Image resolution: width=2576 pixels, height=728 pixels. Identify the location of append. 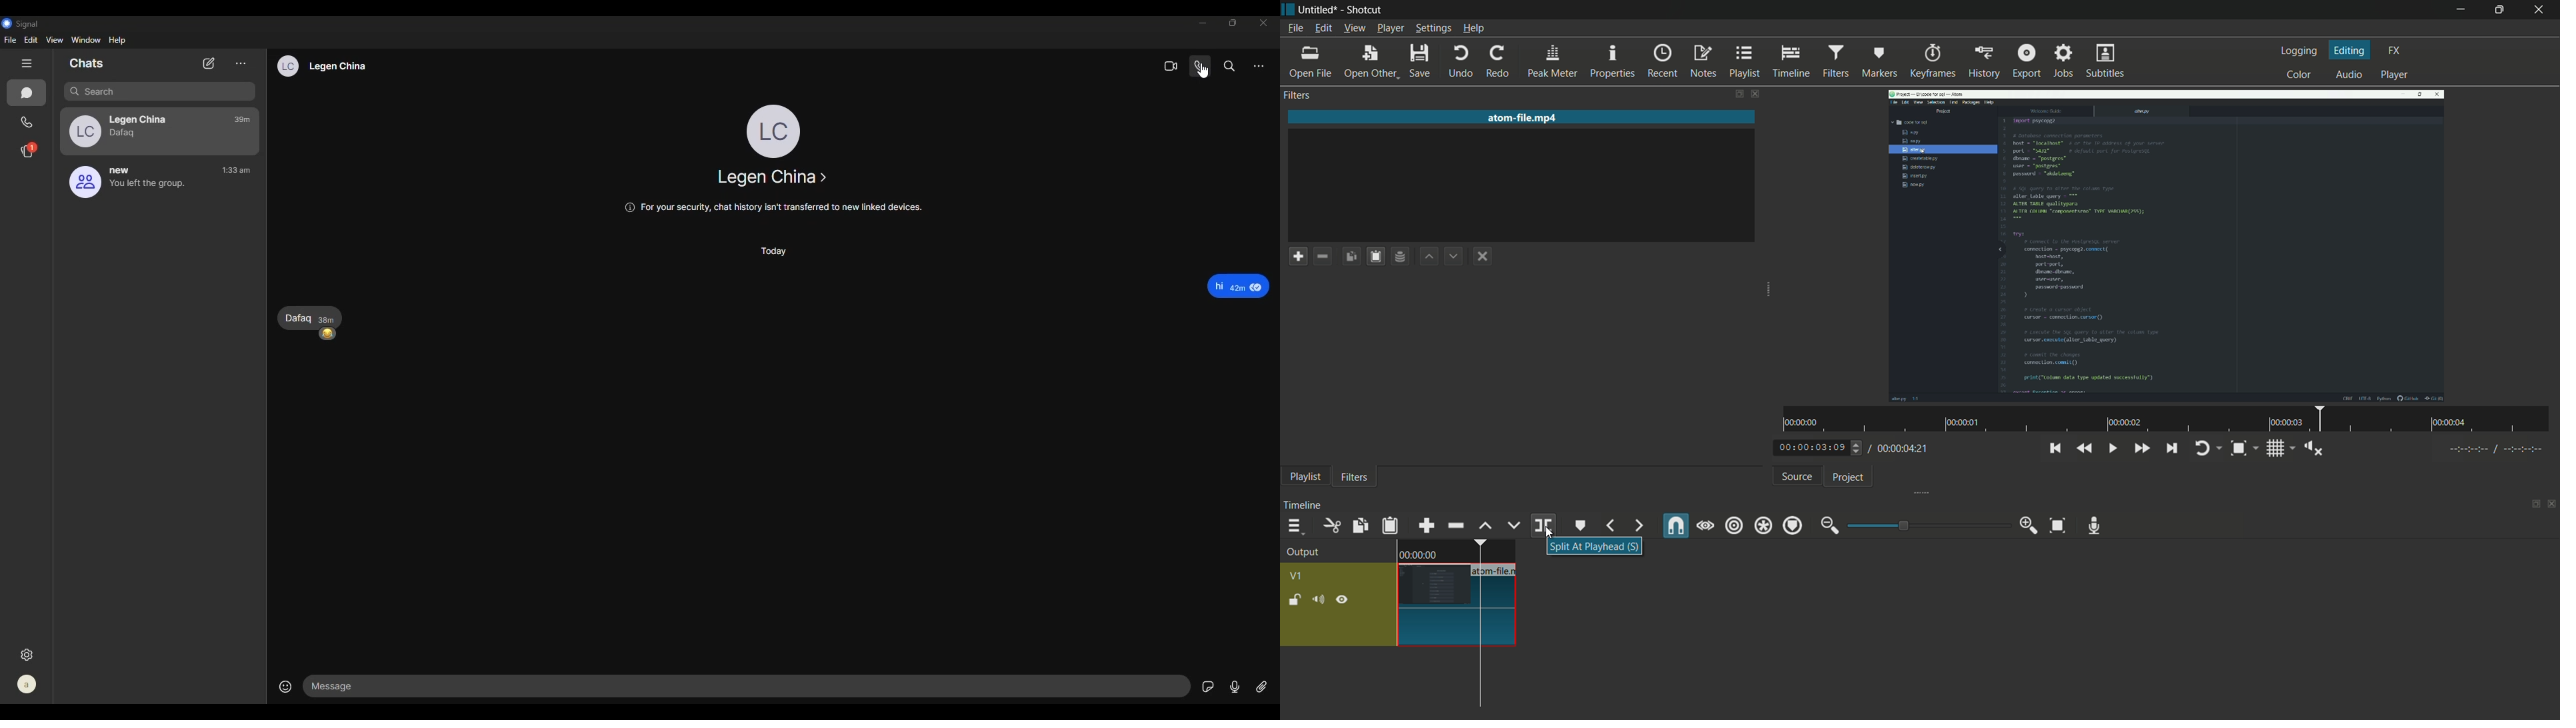
(1427, 525).